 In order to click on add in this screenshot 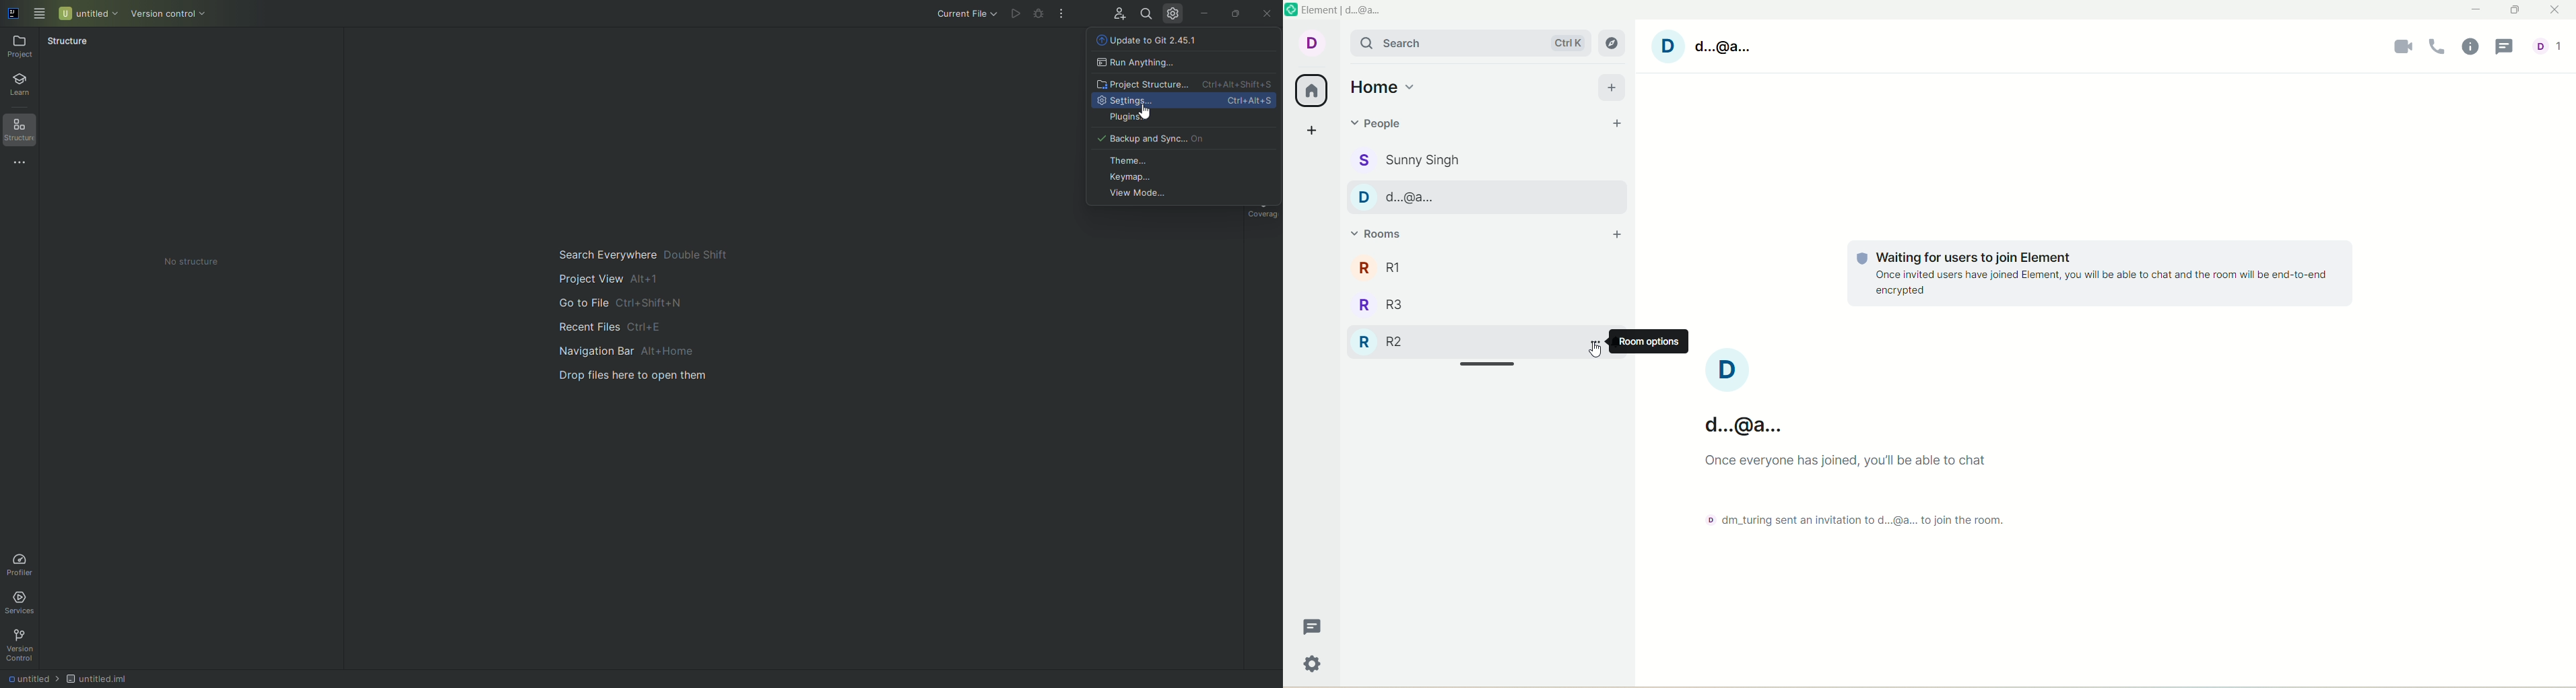, I will do `click(1613, 87)`.